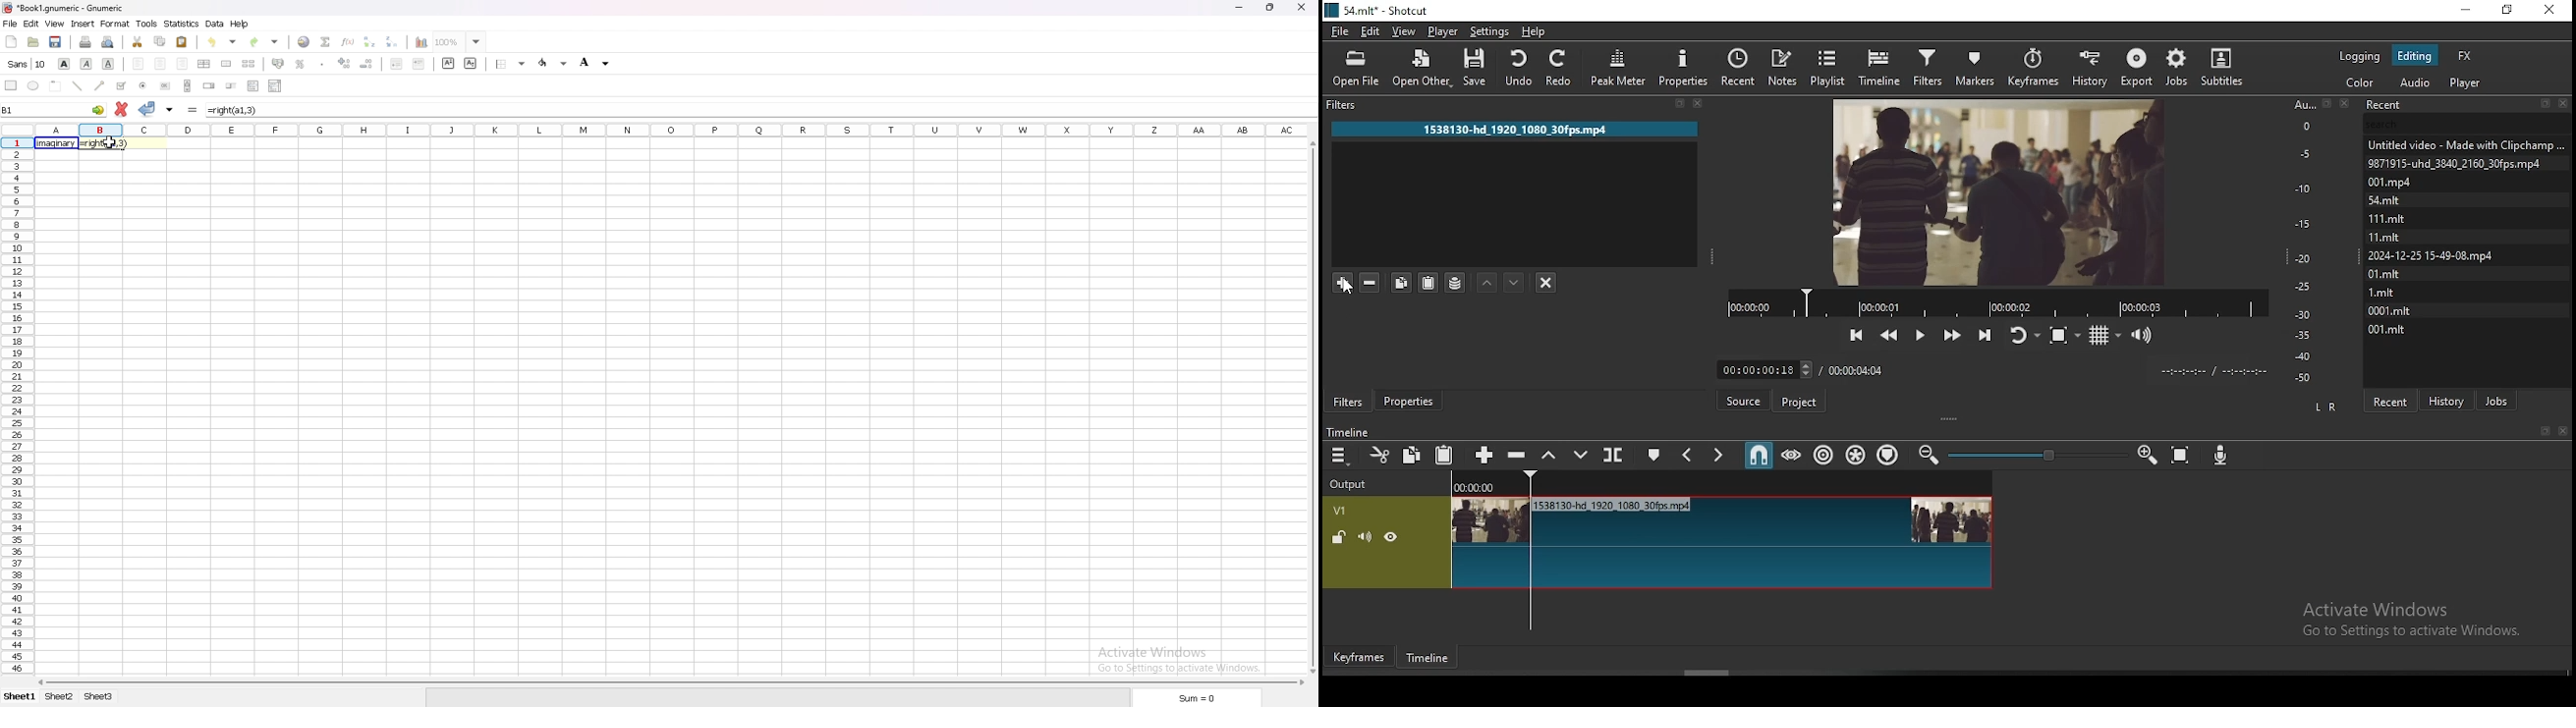 The width and height of the screenshot is (2576, 728). Describe the element at coordinates (192, 111) in the screenshot. I see `formula` at that location.